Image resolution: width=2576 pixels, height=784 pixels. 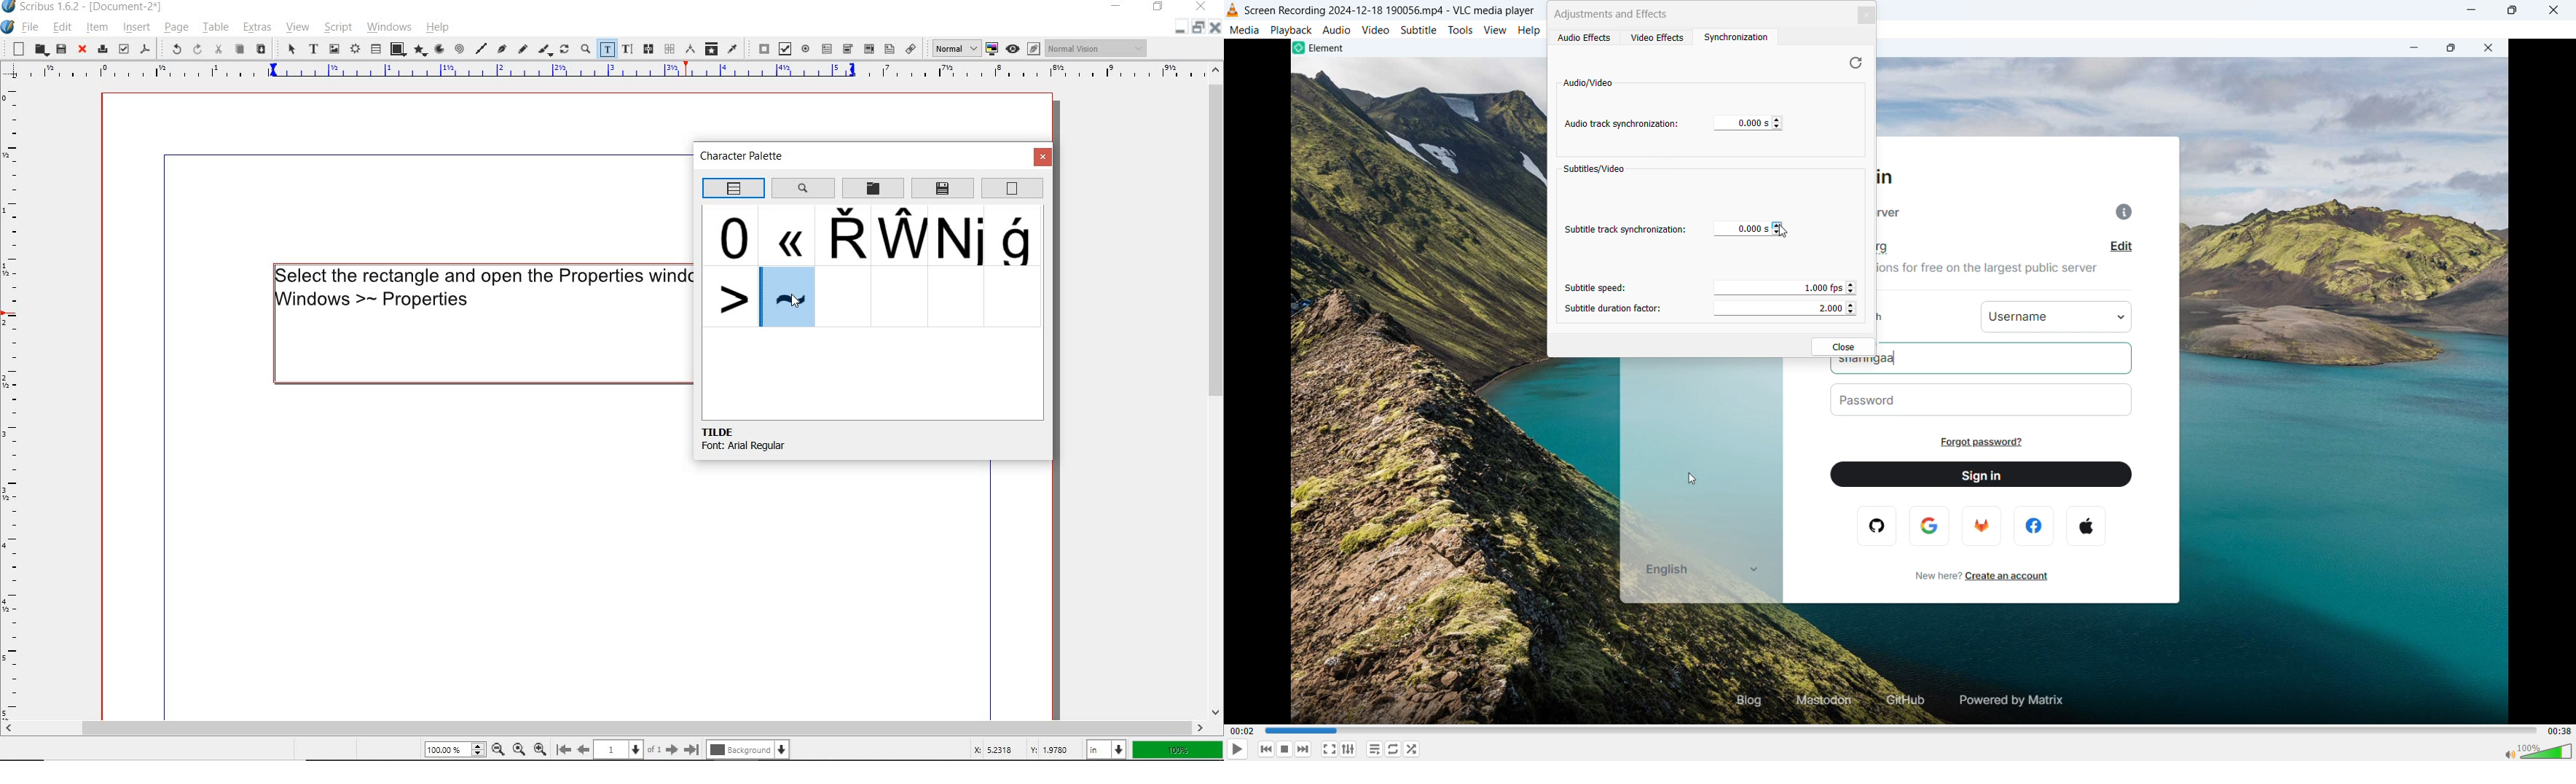 I want to click on glyphs, so click(x=961, y=237).